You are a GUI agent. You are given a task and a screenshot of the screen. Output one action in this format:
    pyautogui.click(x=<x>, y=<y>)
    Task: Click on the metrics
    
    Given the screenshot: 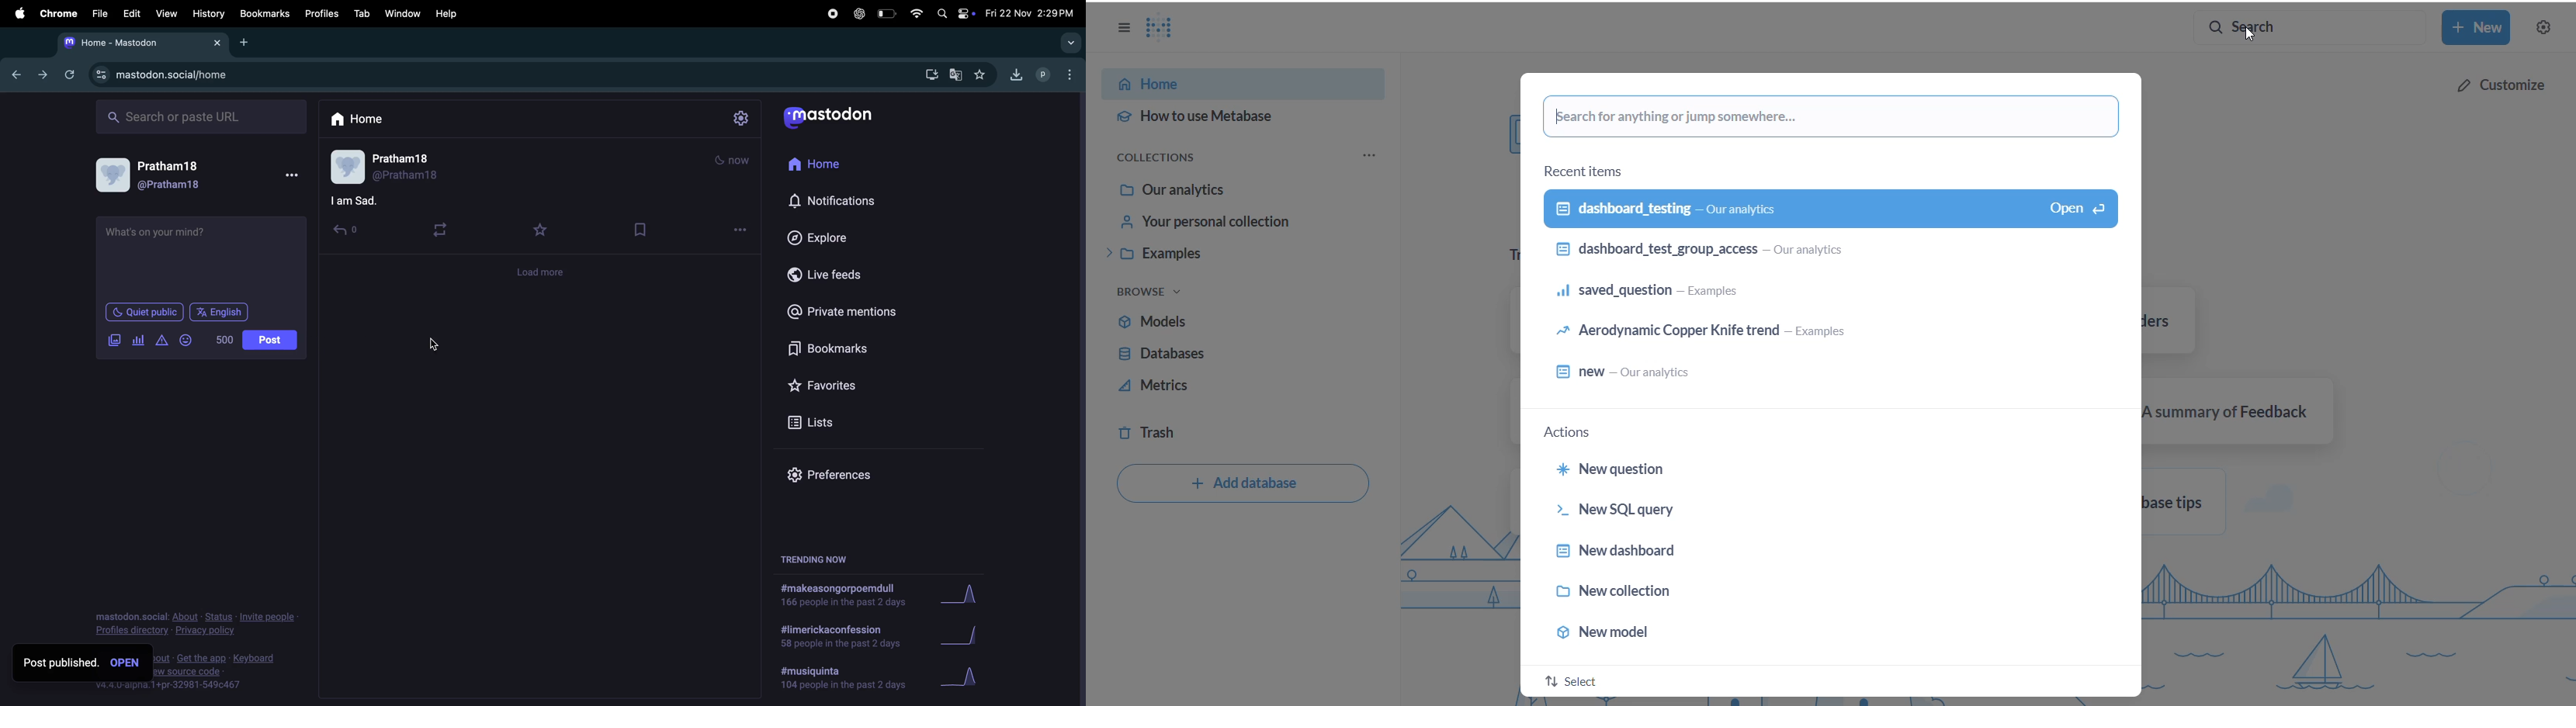 What is the action you would take?
    pyautogui.click(x=1217, y=386)
    